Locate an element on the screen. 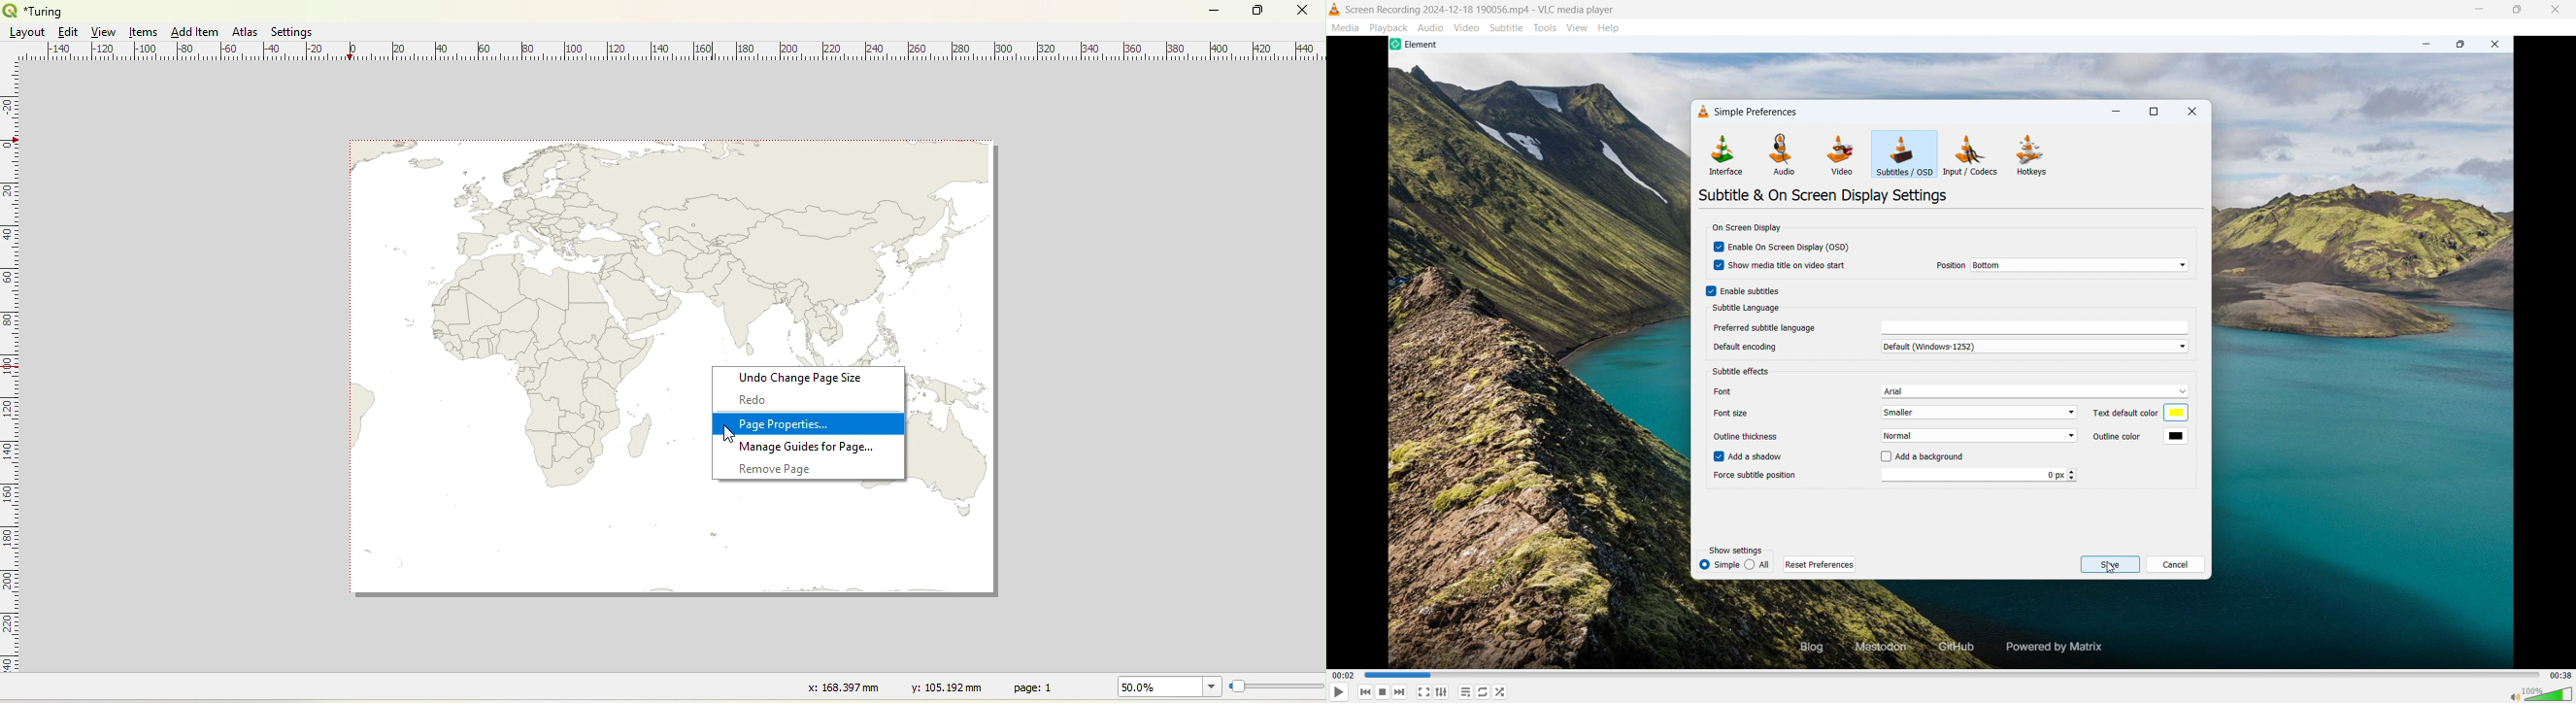  Close dialogue box  is located at coordinates (2192, 111).